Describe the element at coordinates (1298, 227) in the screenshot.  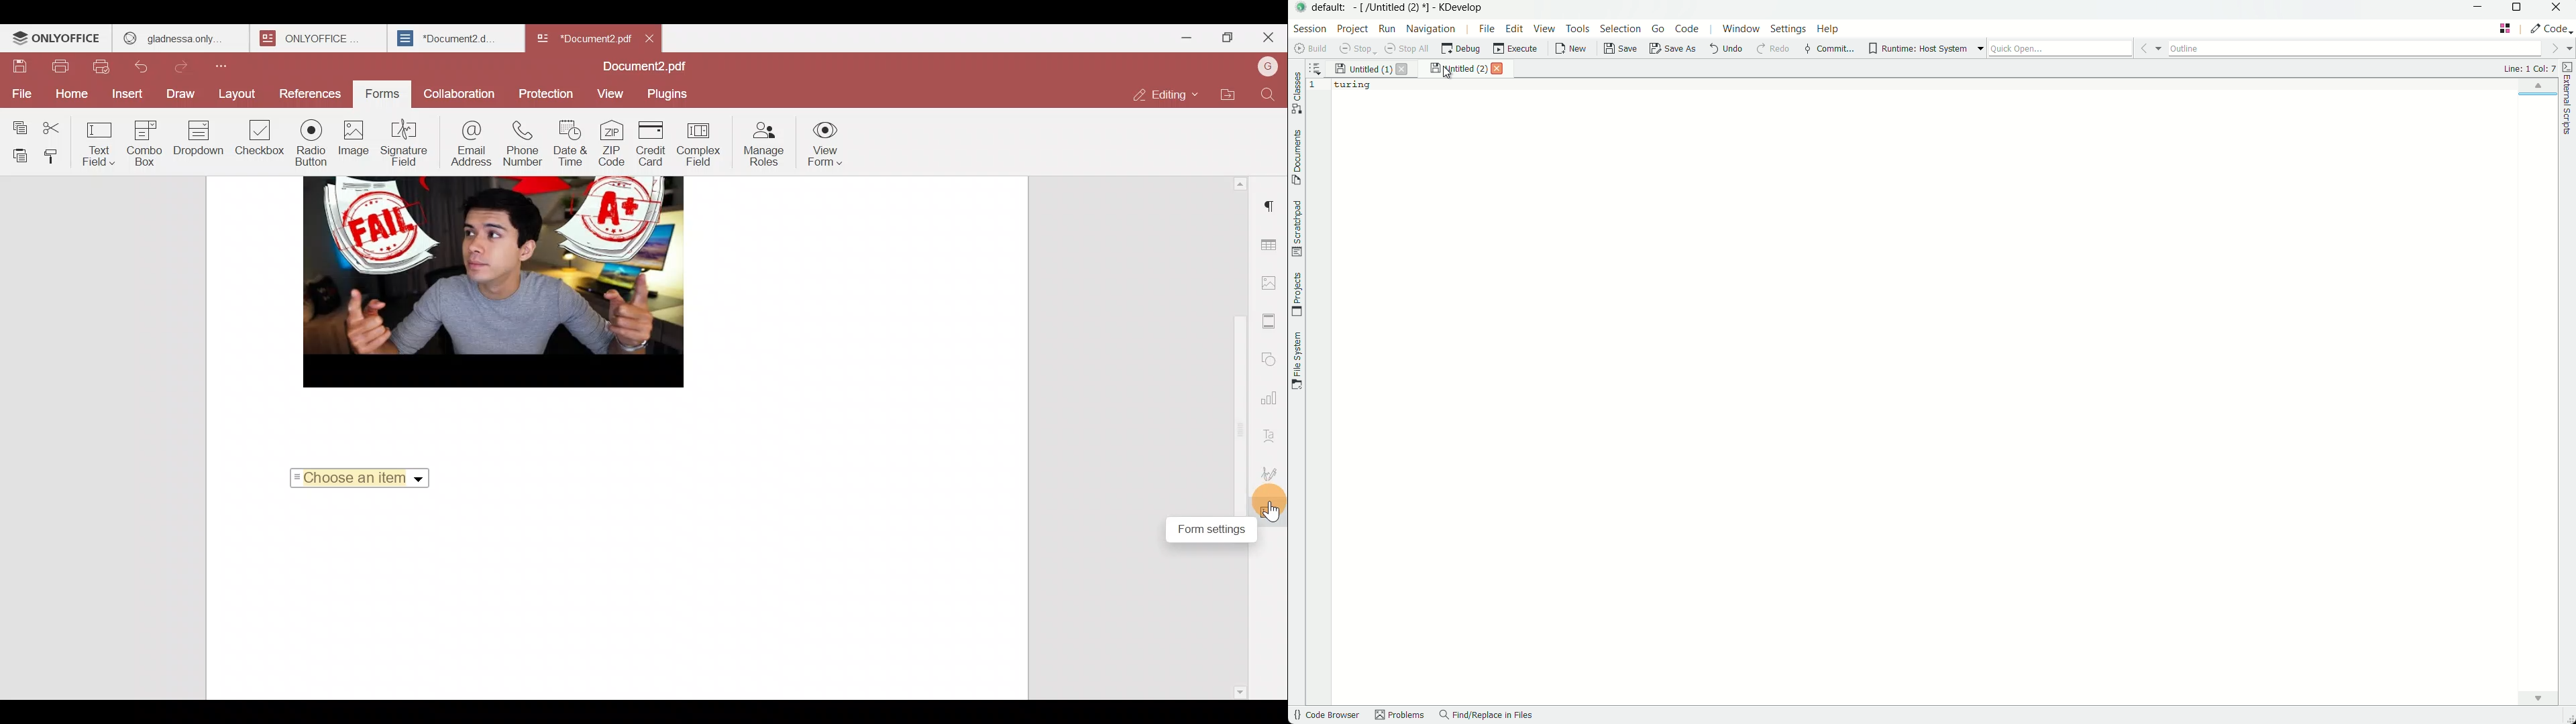
I see `scratchpad` at that location.